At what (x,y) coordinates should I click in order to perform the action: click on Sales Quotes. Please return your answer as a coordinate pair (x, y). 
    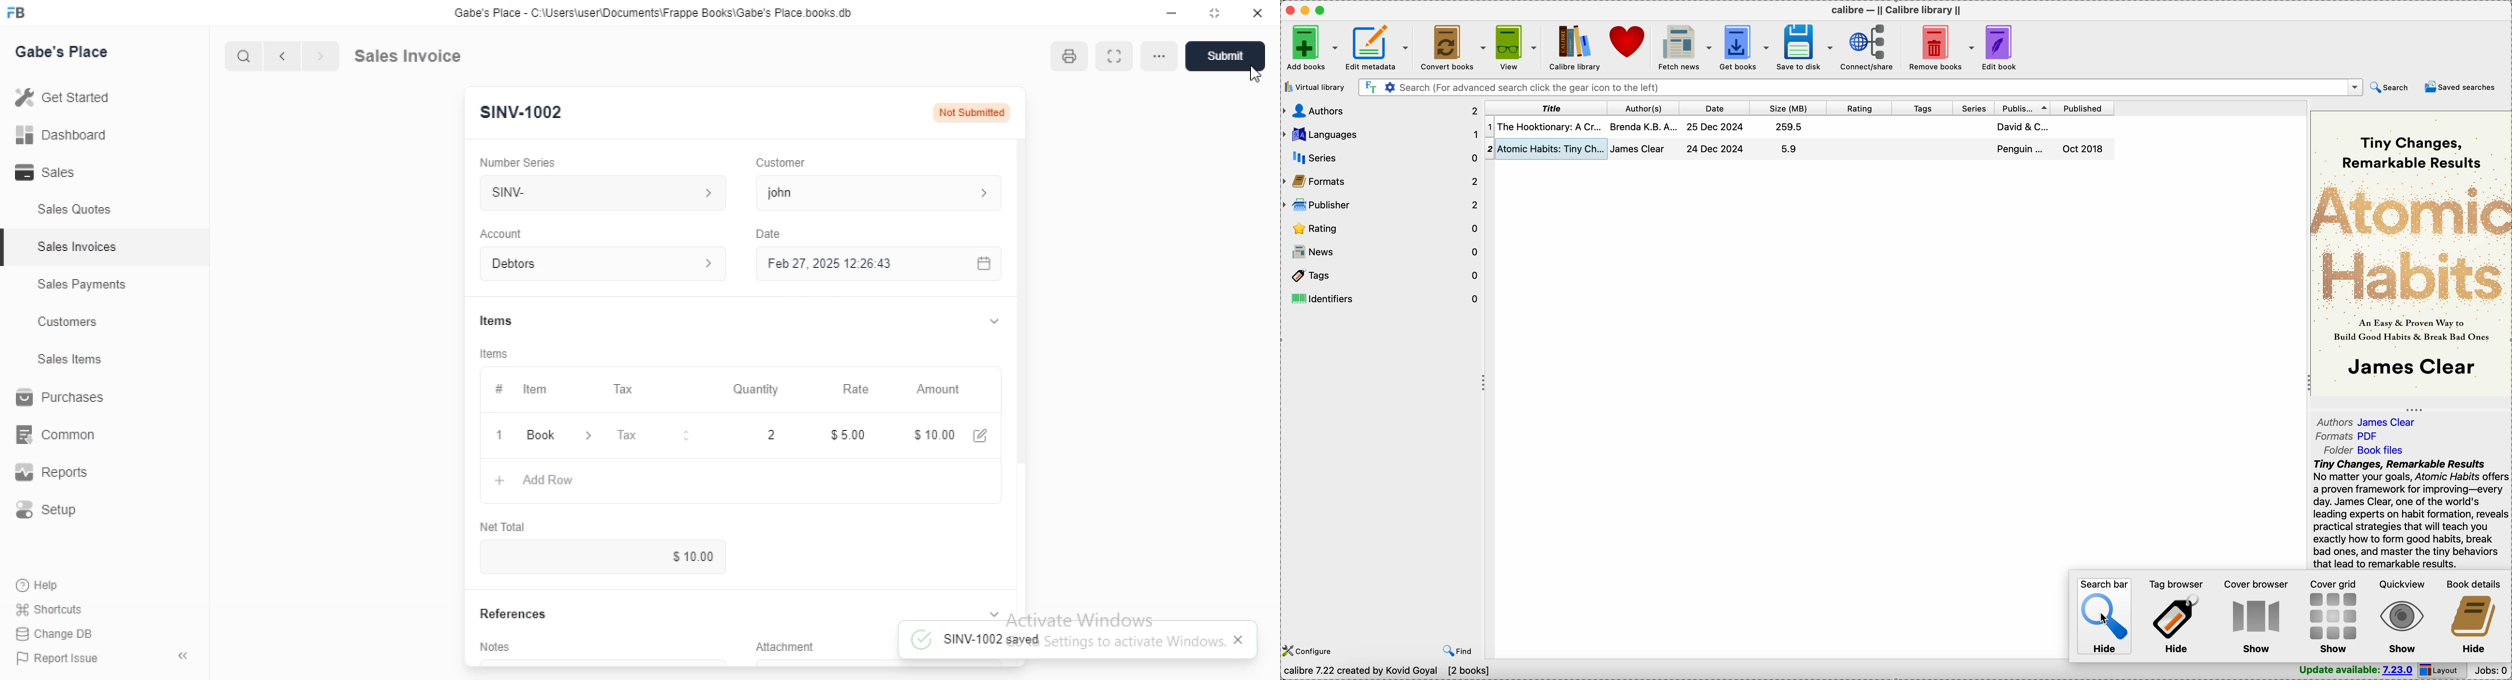
    Looking at the image, I should click on (74, 212).